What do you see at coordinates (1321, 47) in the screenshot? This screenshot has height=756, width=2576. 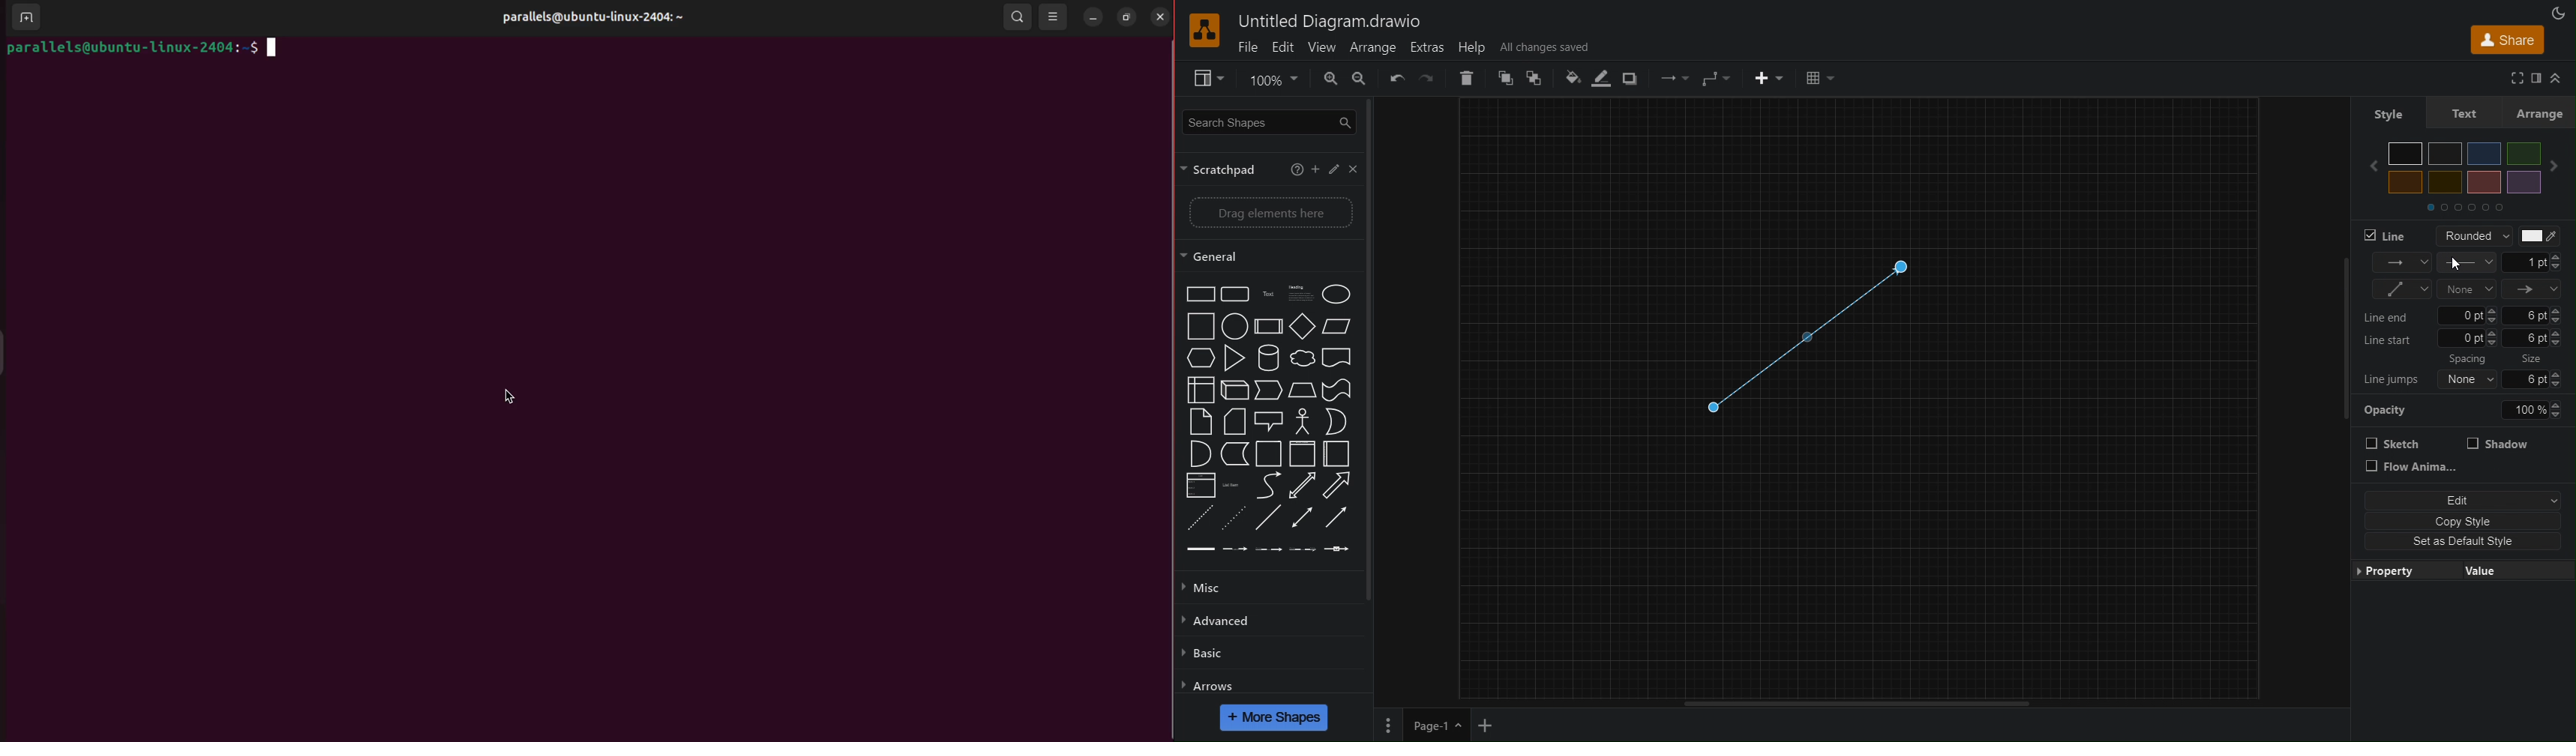 I see `View` at bounding box center [1321, 47].